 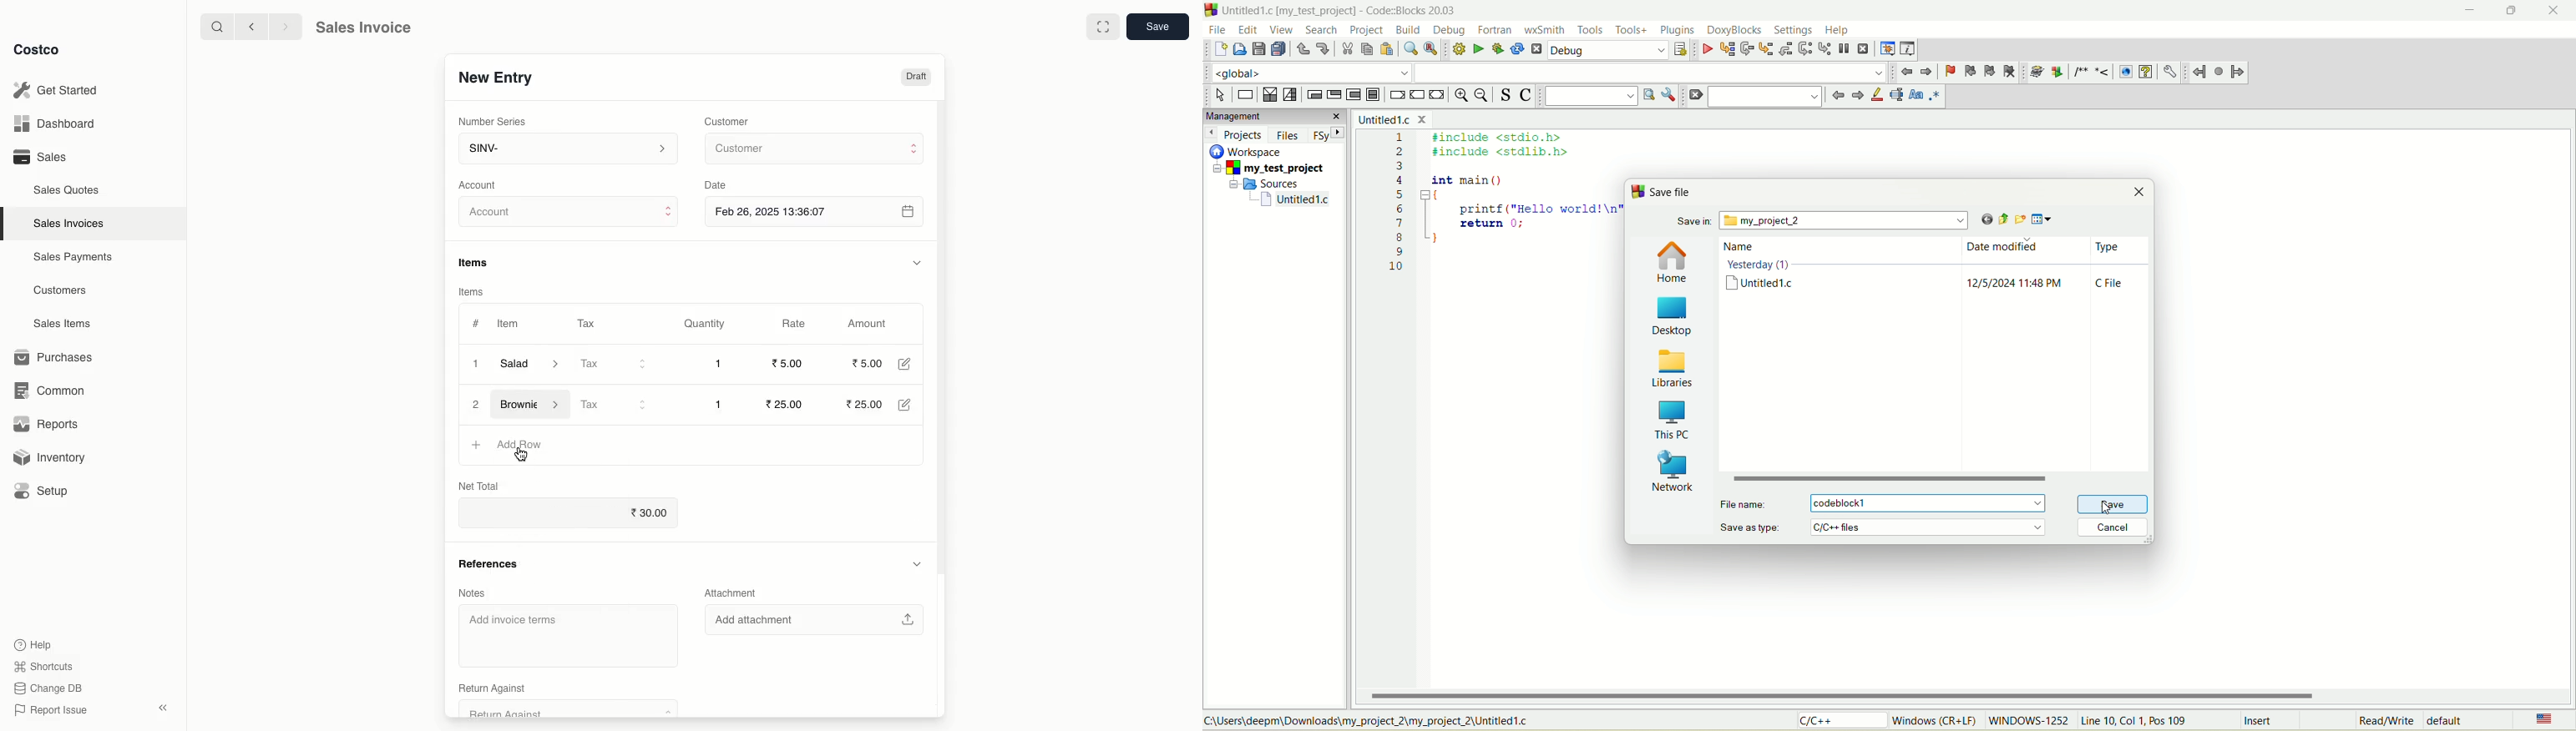 I want to click on Save, so click(x=1160, y=28).